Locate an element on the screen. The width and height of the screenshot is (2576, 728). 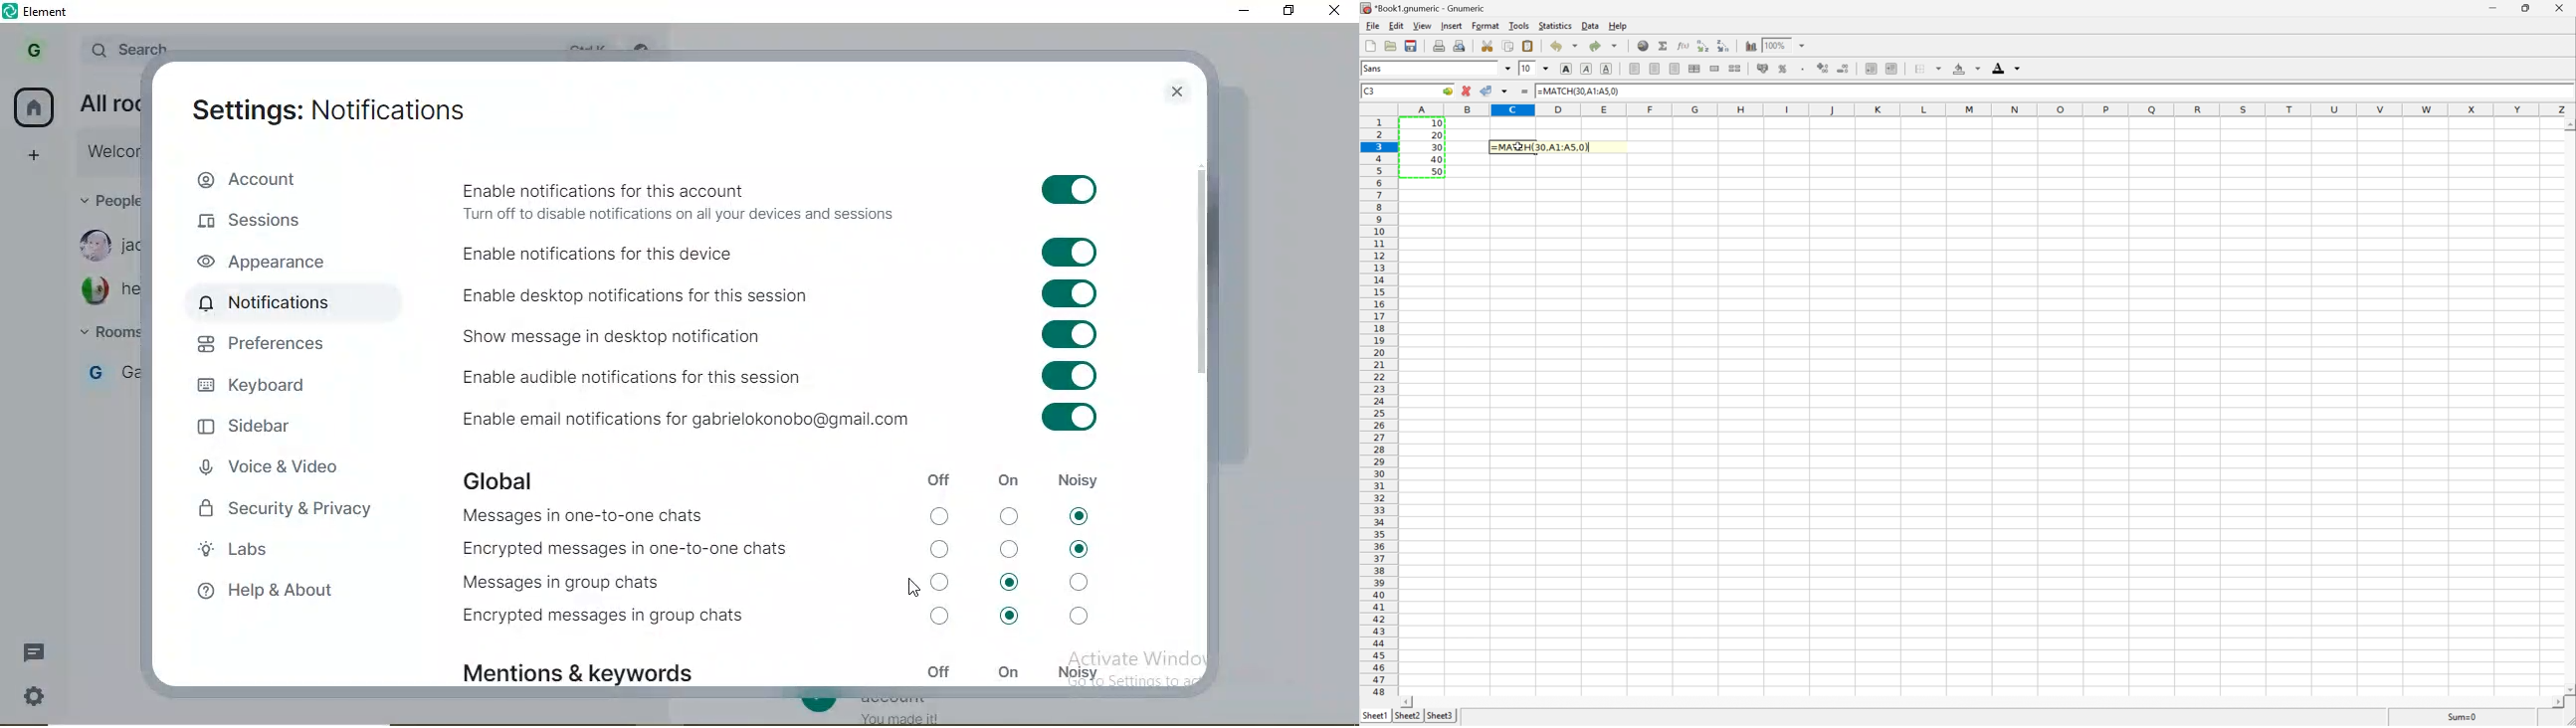
Insert a hyperlink is located at coordinates (1642, 46).